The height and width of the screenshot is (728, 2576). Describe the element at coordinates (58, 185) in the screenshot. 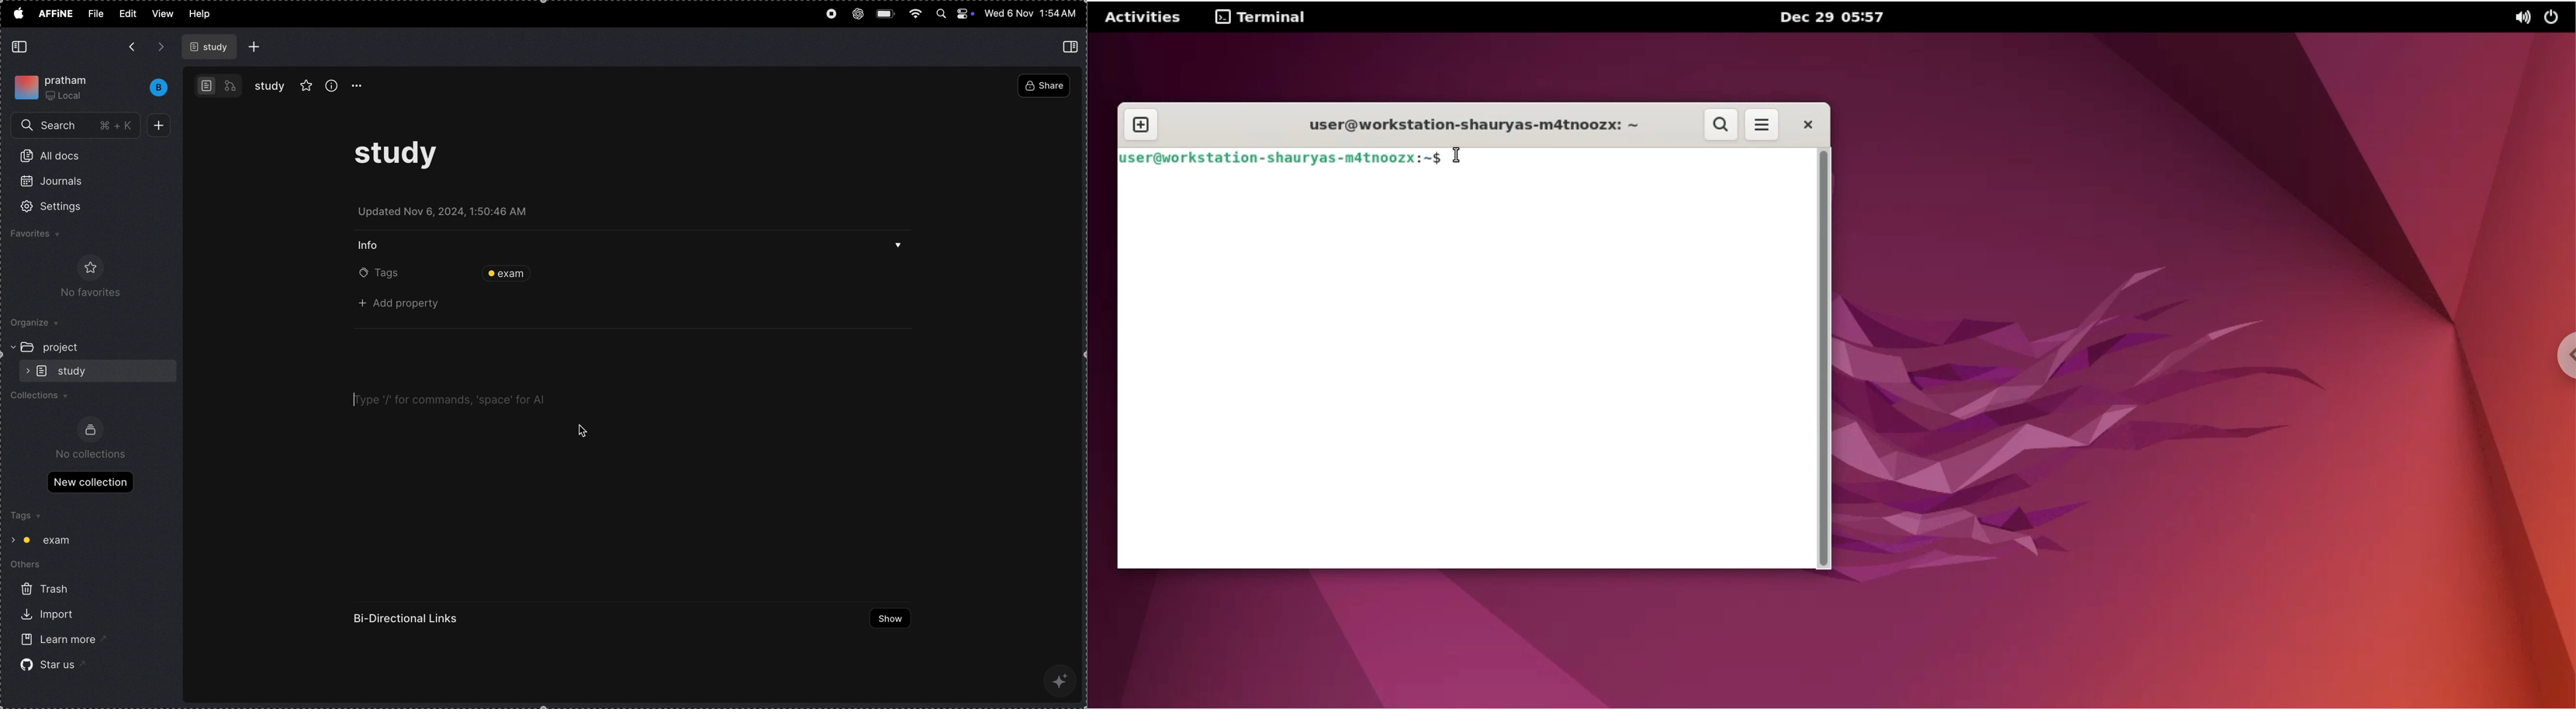

I see `journals` at that location.